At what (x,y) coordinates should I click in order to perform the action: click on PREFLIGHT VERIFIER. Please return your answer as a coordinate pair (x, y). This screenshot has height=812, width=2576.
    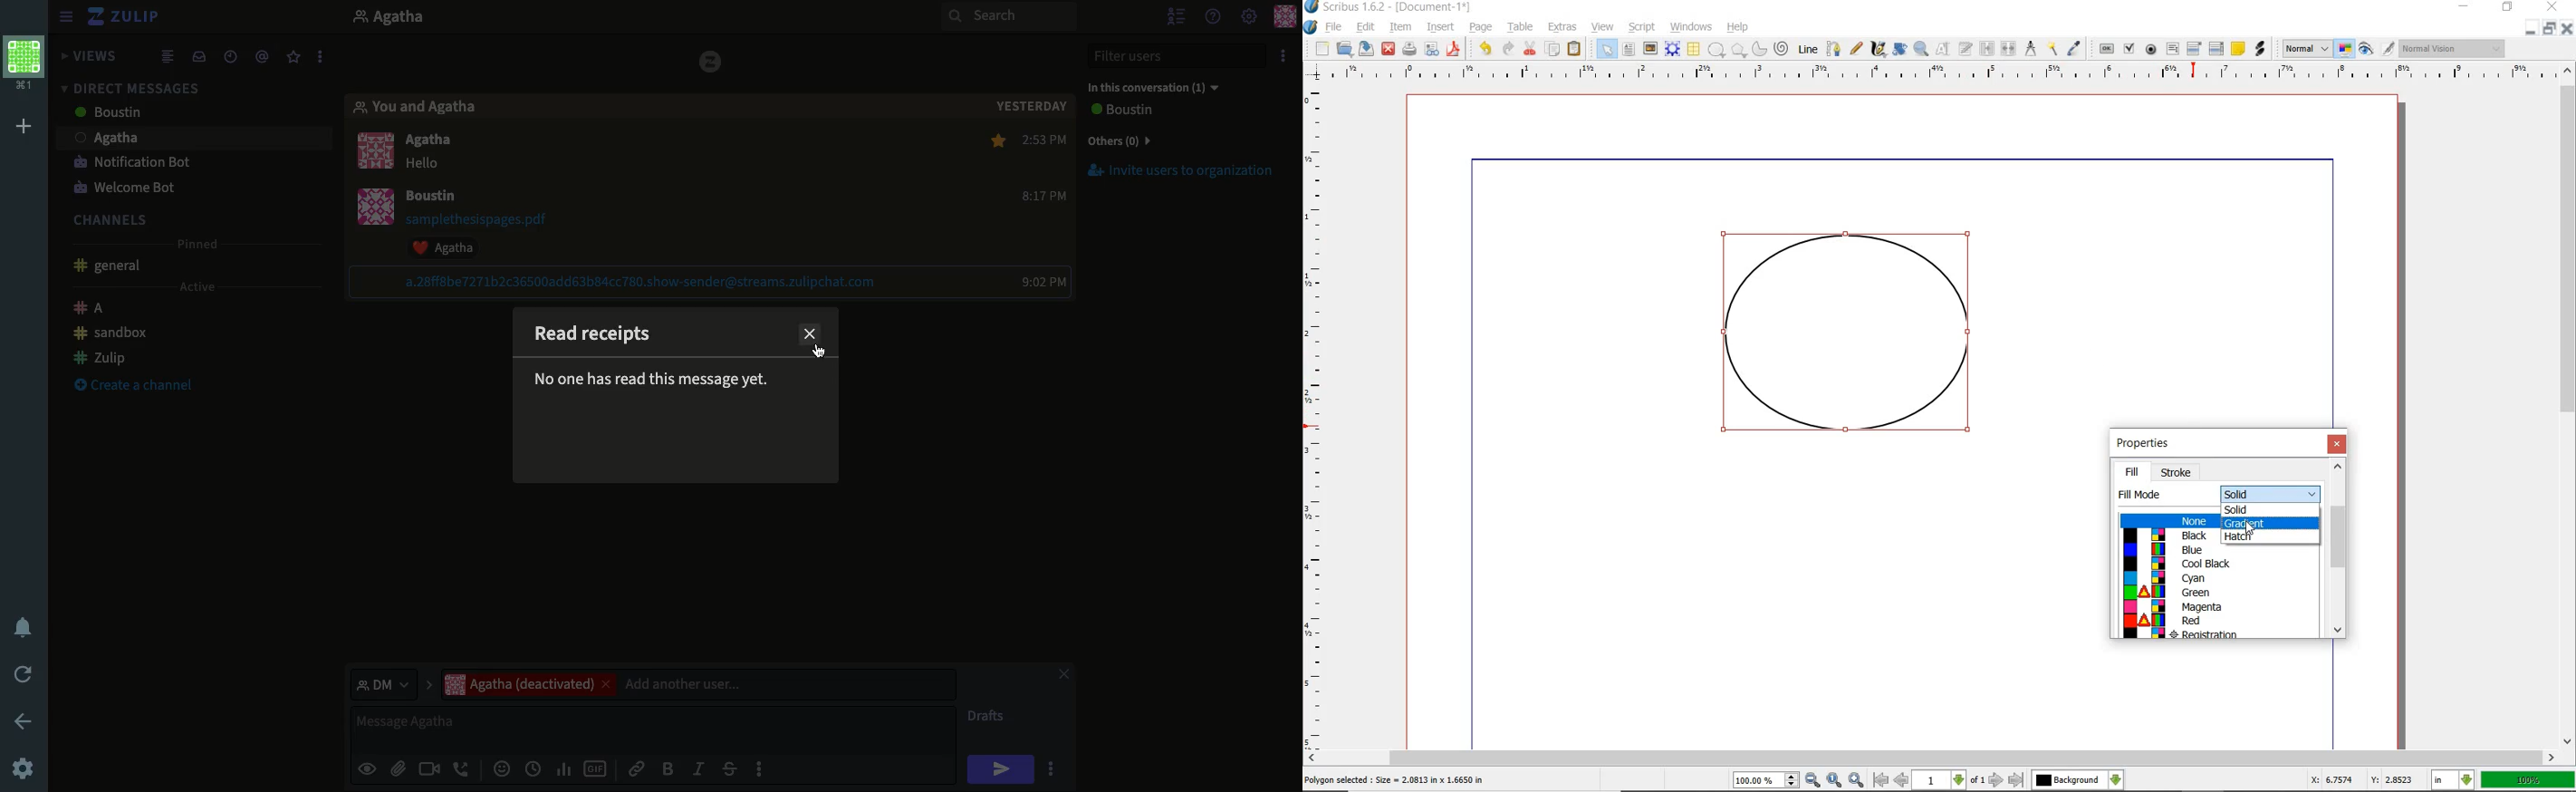
    Looking at the image, I should click on (1431, 48).